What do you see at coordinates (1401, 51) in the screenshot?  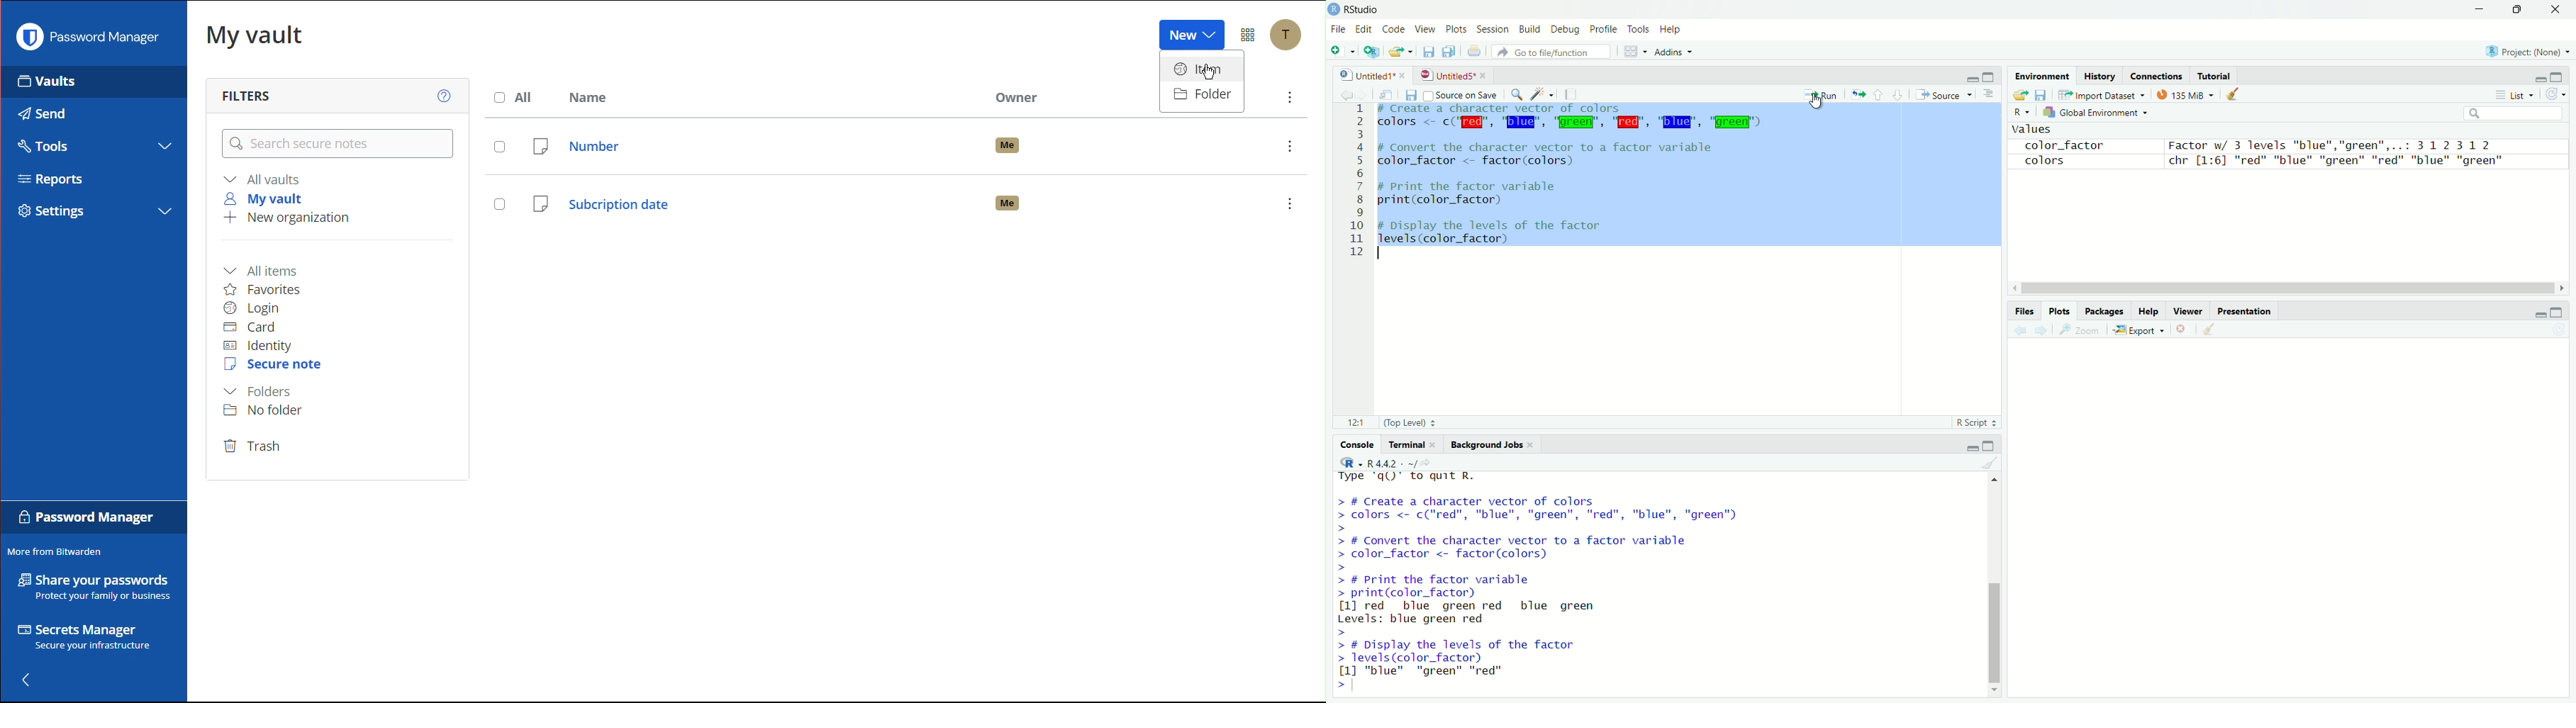 I see `open an existing file` at bounding box center [1401, 51].